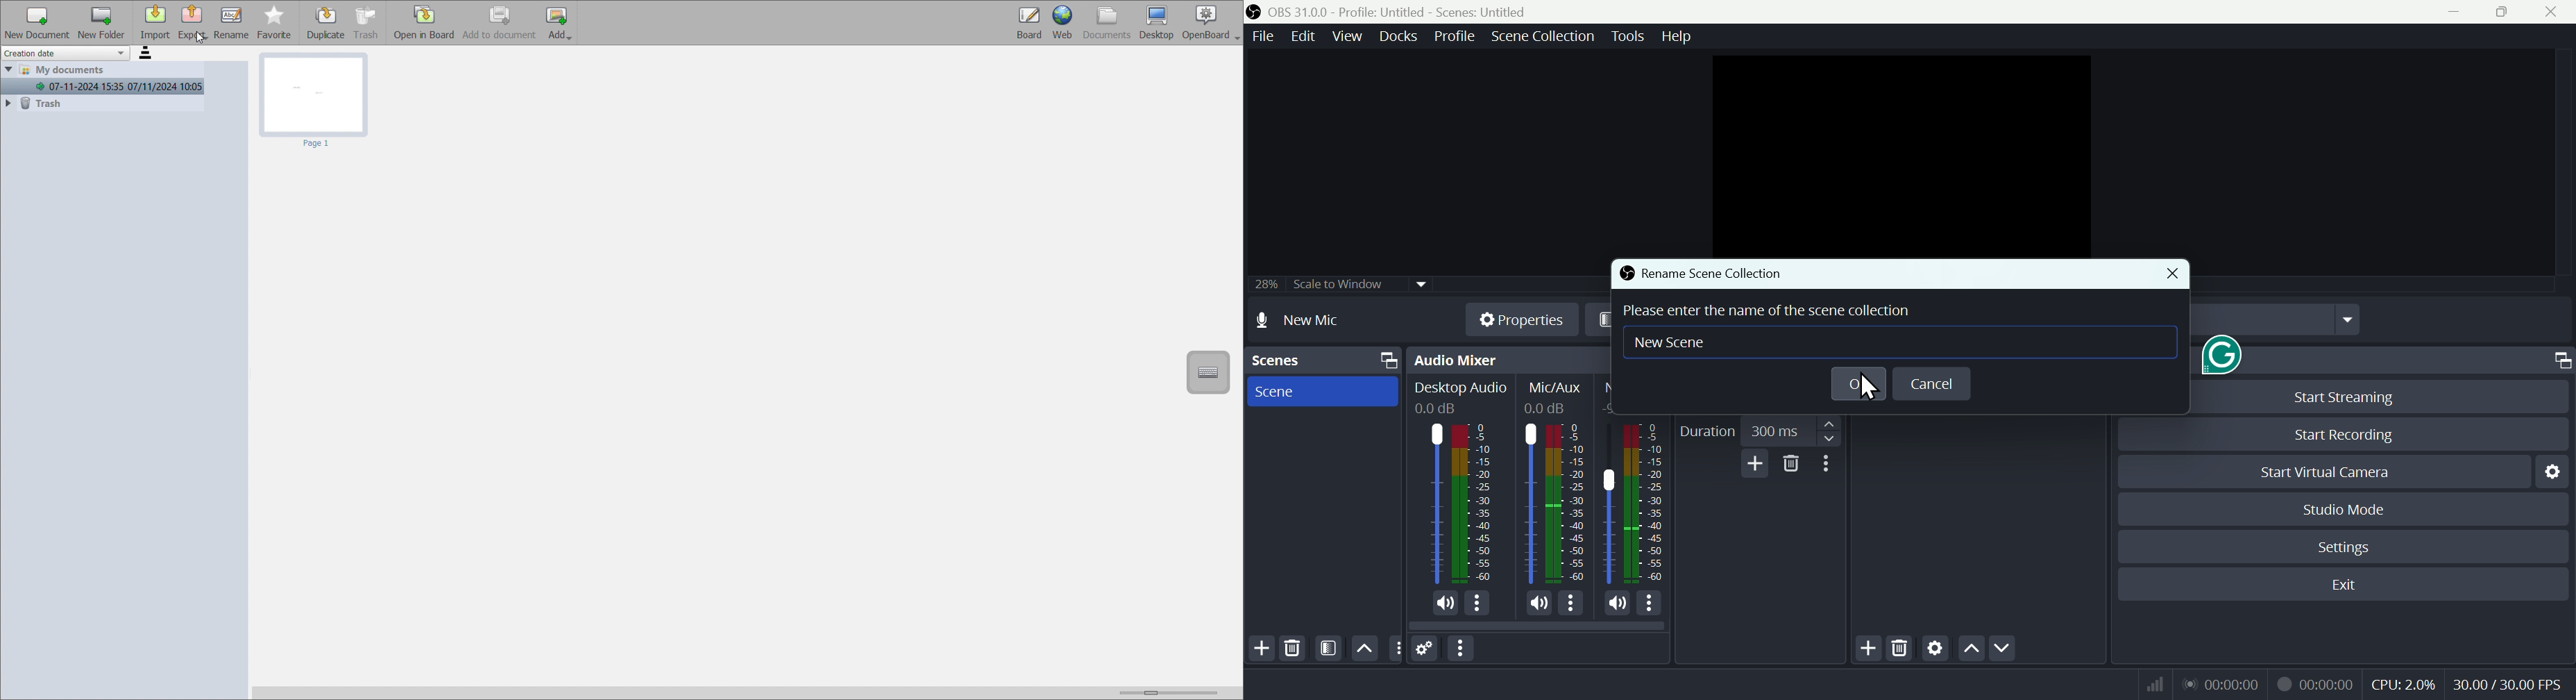 The image size is (2576, 700). Describe the element at coordinates (2510, 360) in the screenshot. I see `controls` at that location.